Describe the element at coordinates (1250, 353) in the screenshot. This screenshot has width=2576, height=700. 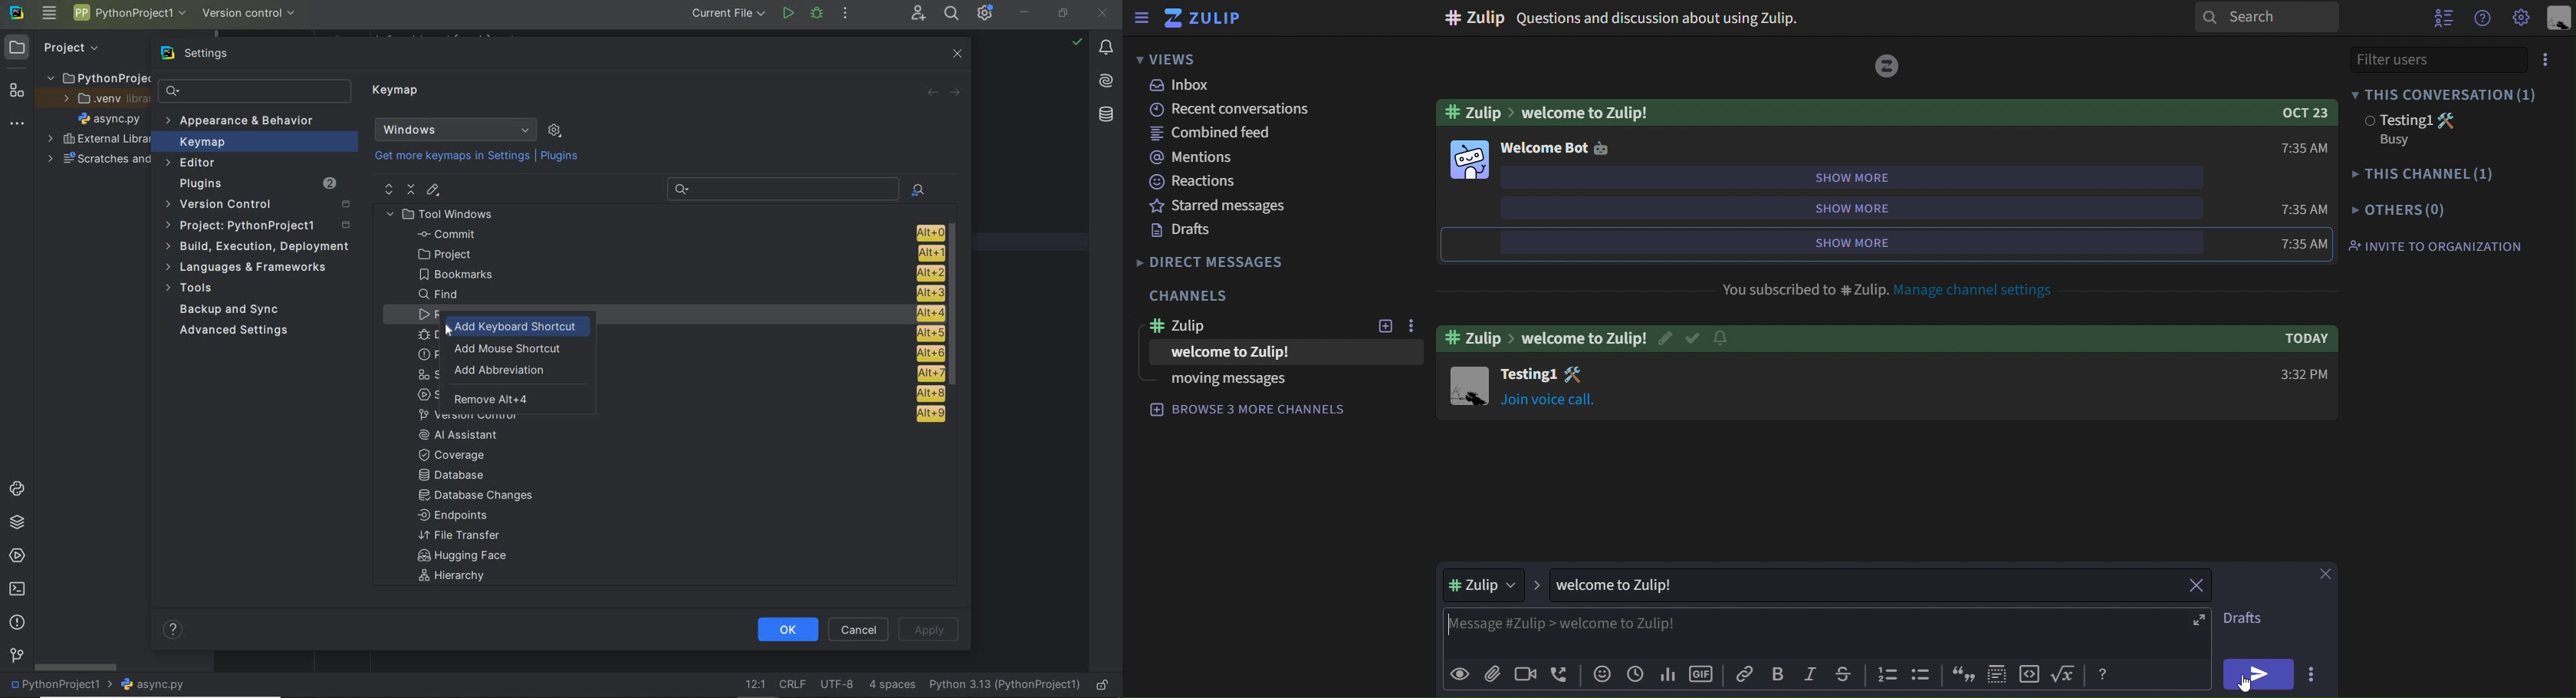
I see `welcome to Zulip!` at that location.